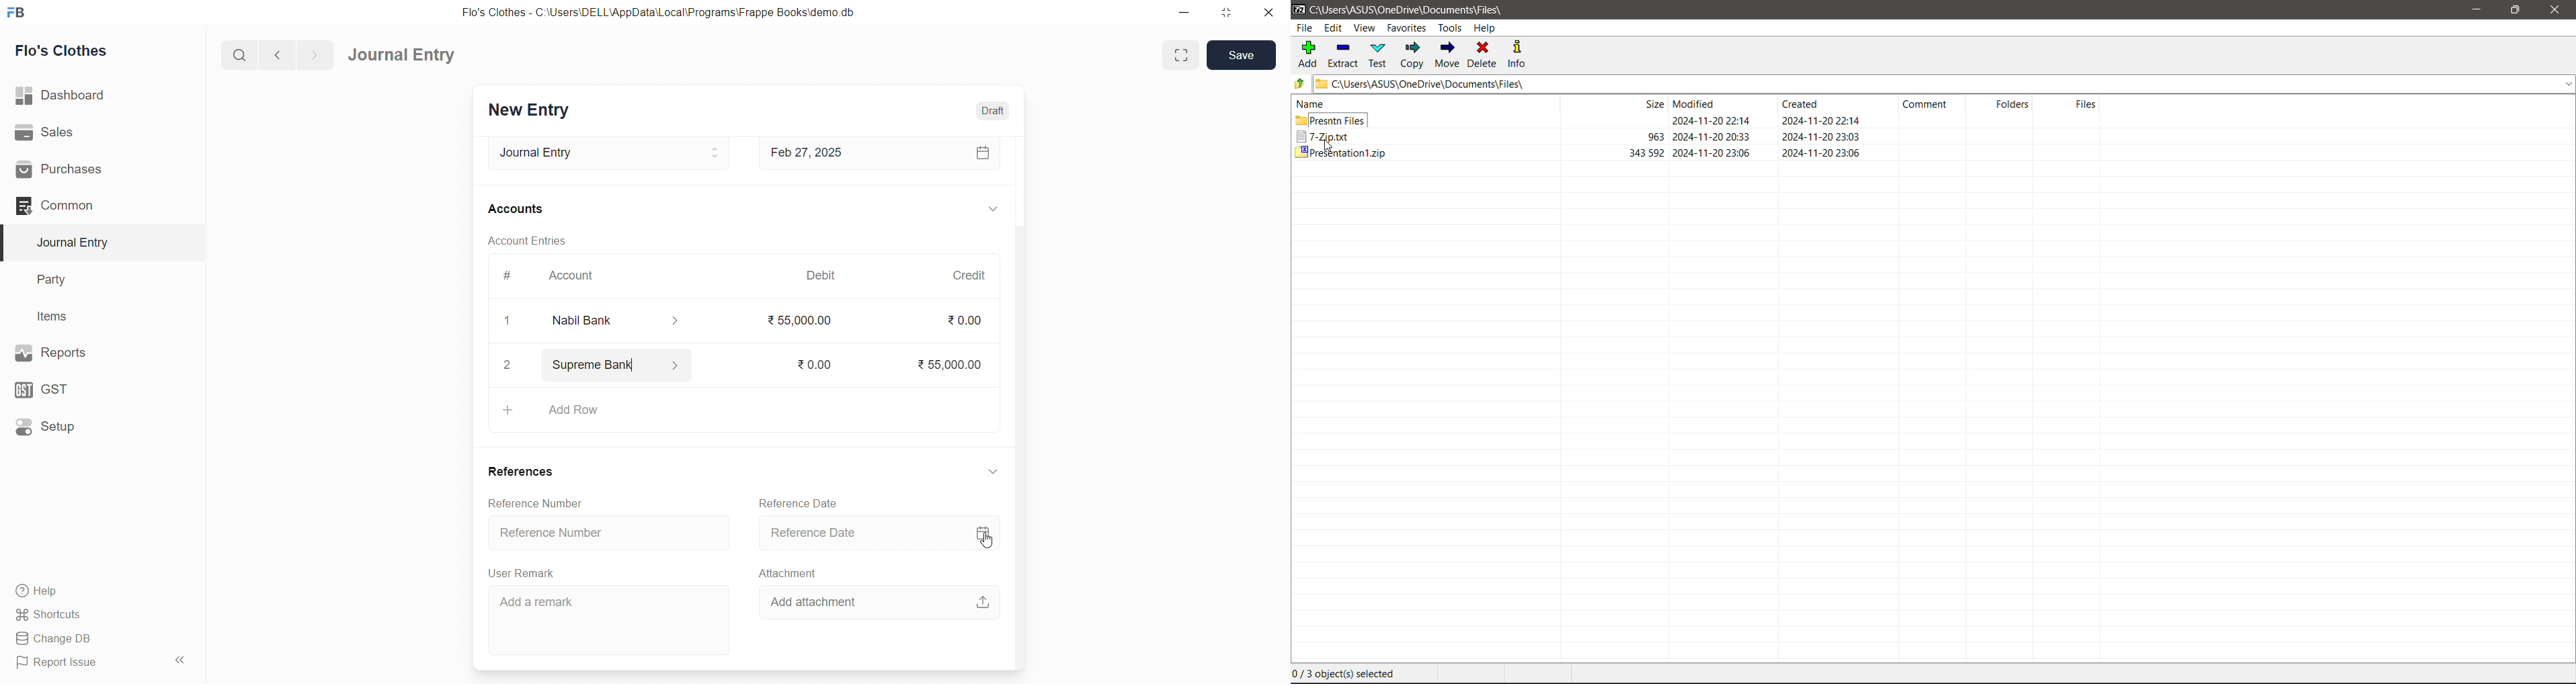  I want to click on #, so click(509, 278).